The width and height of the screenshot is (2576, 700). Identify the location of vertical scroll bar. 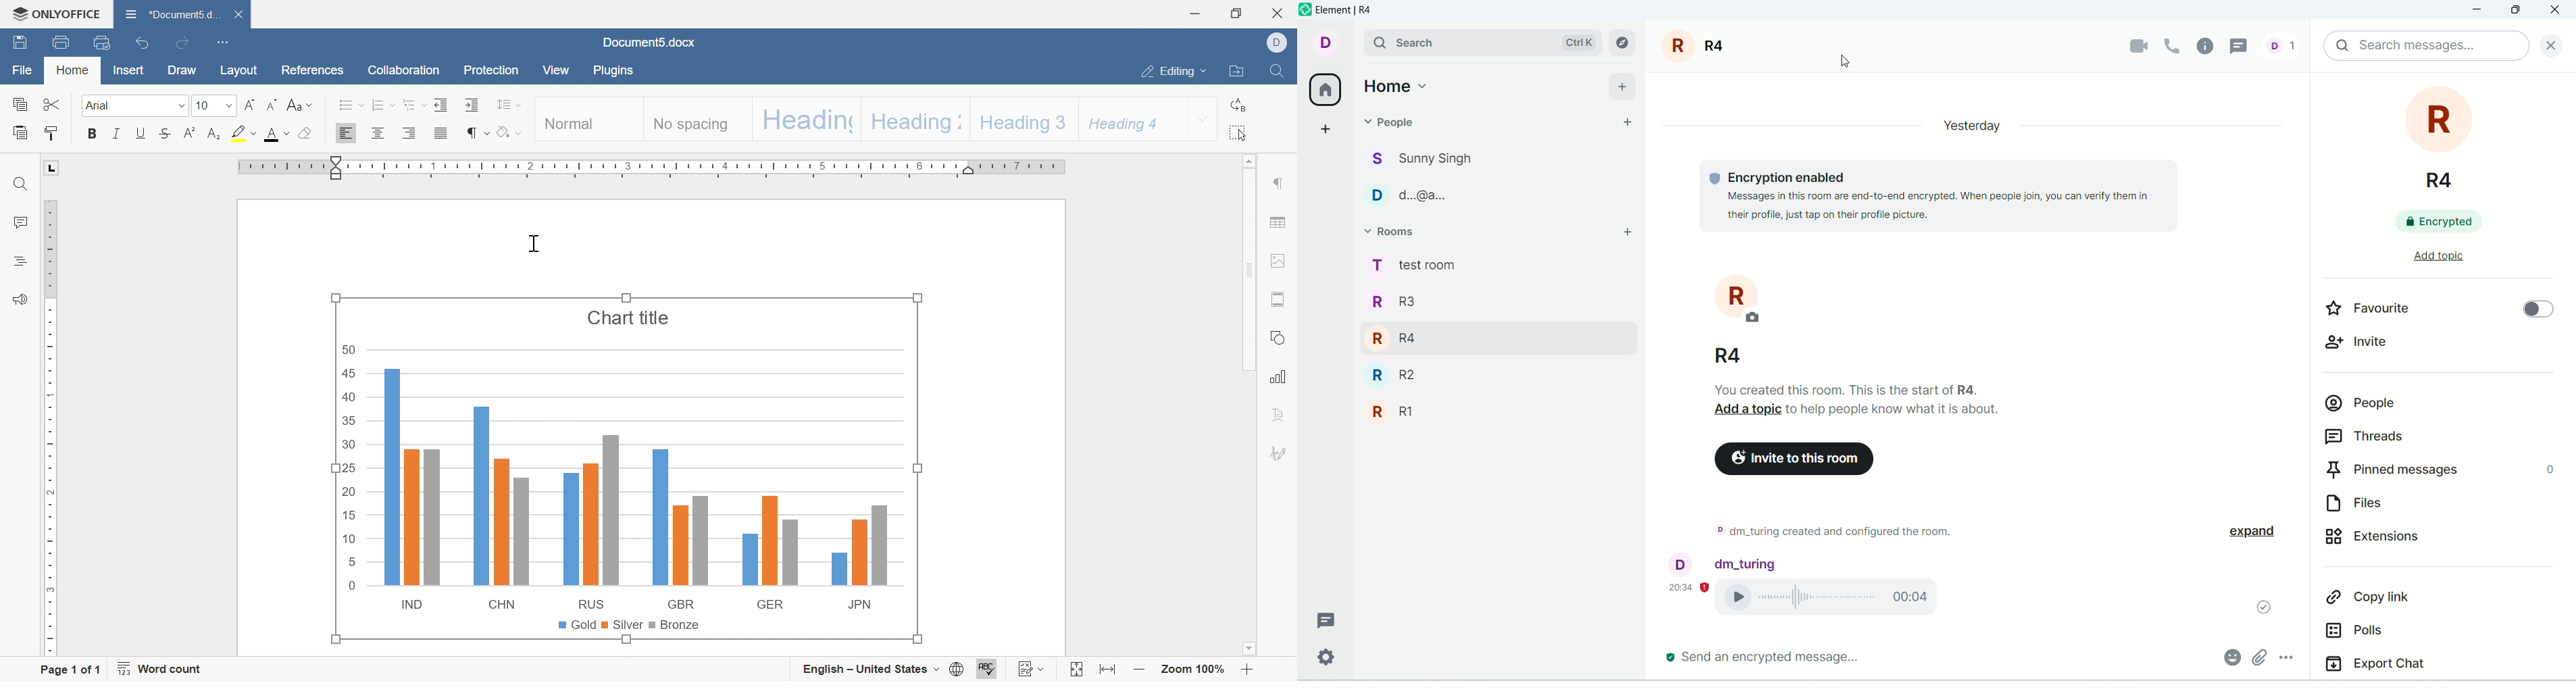
(2568, 376).